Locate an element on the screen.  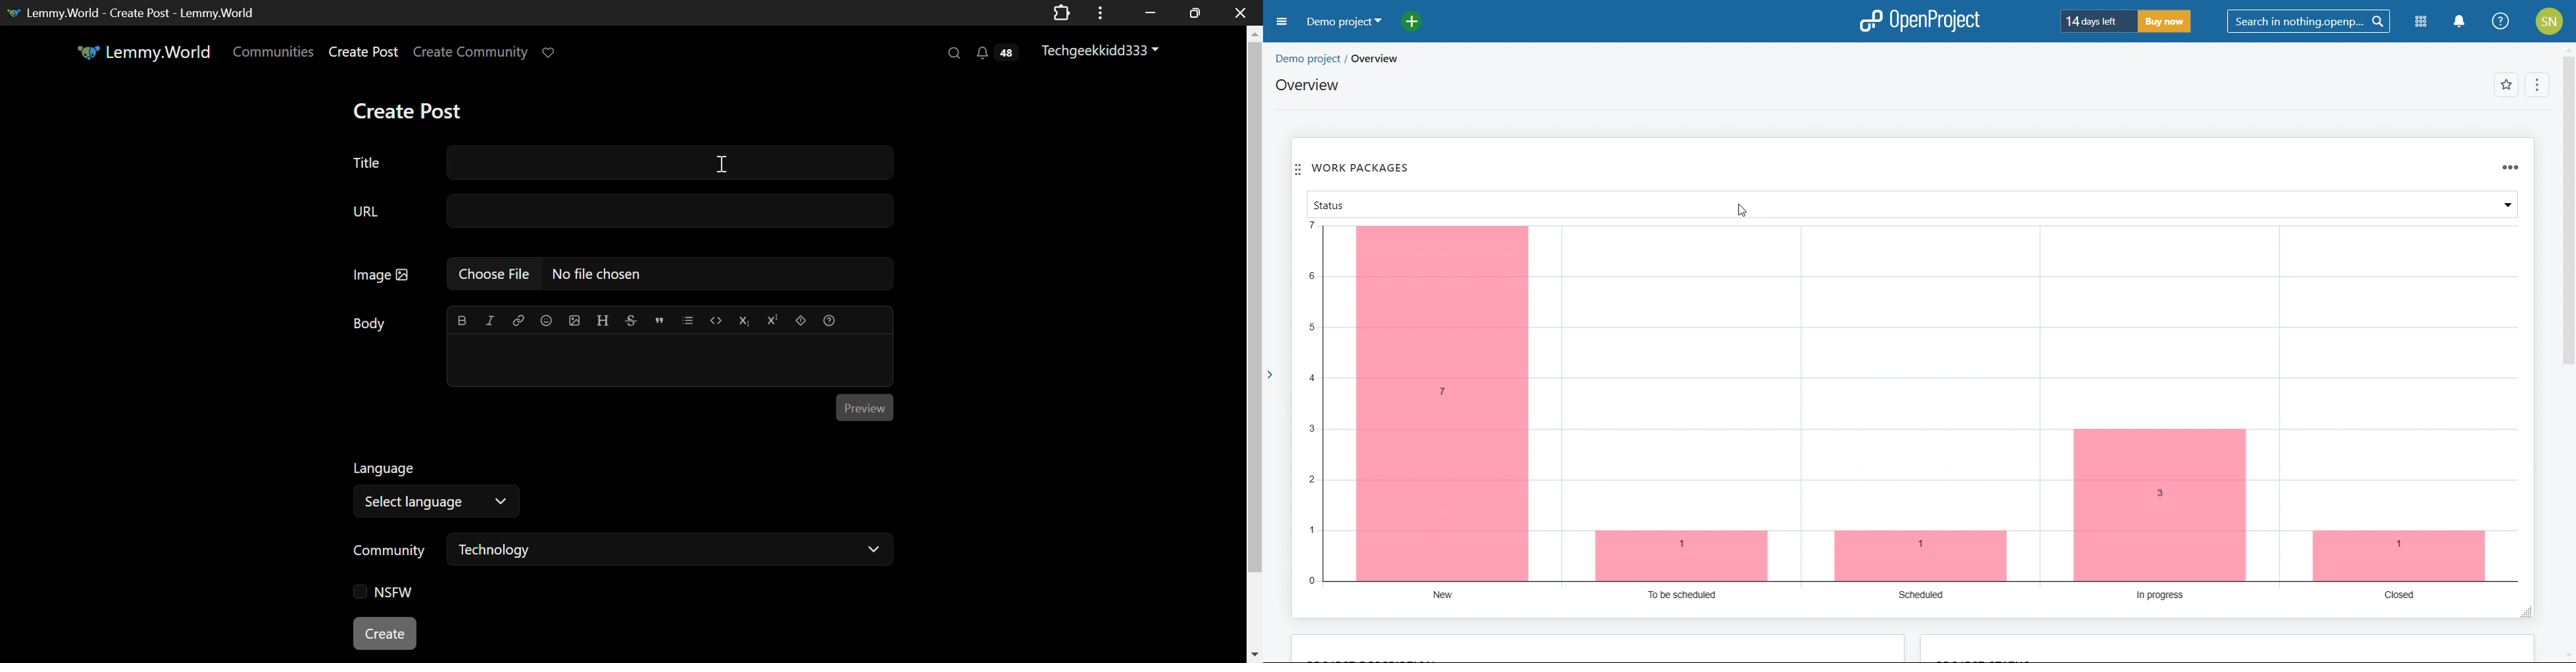
open sidebar menu is located at coordinates (1282, 22).